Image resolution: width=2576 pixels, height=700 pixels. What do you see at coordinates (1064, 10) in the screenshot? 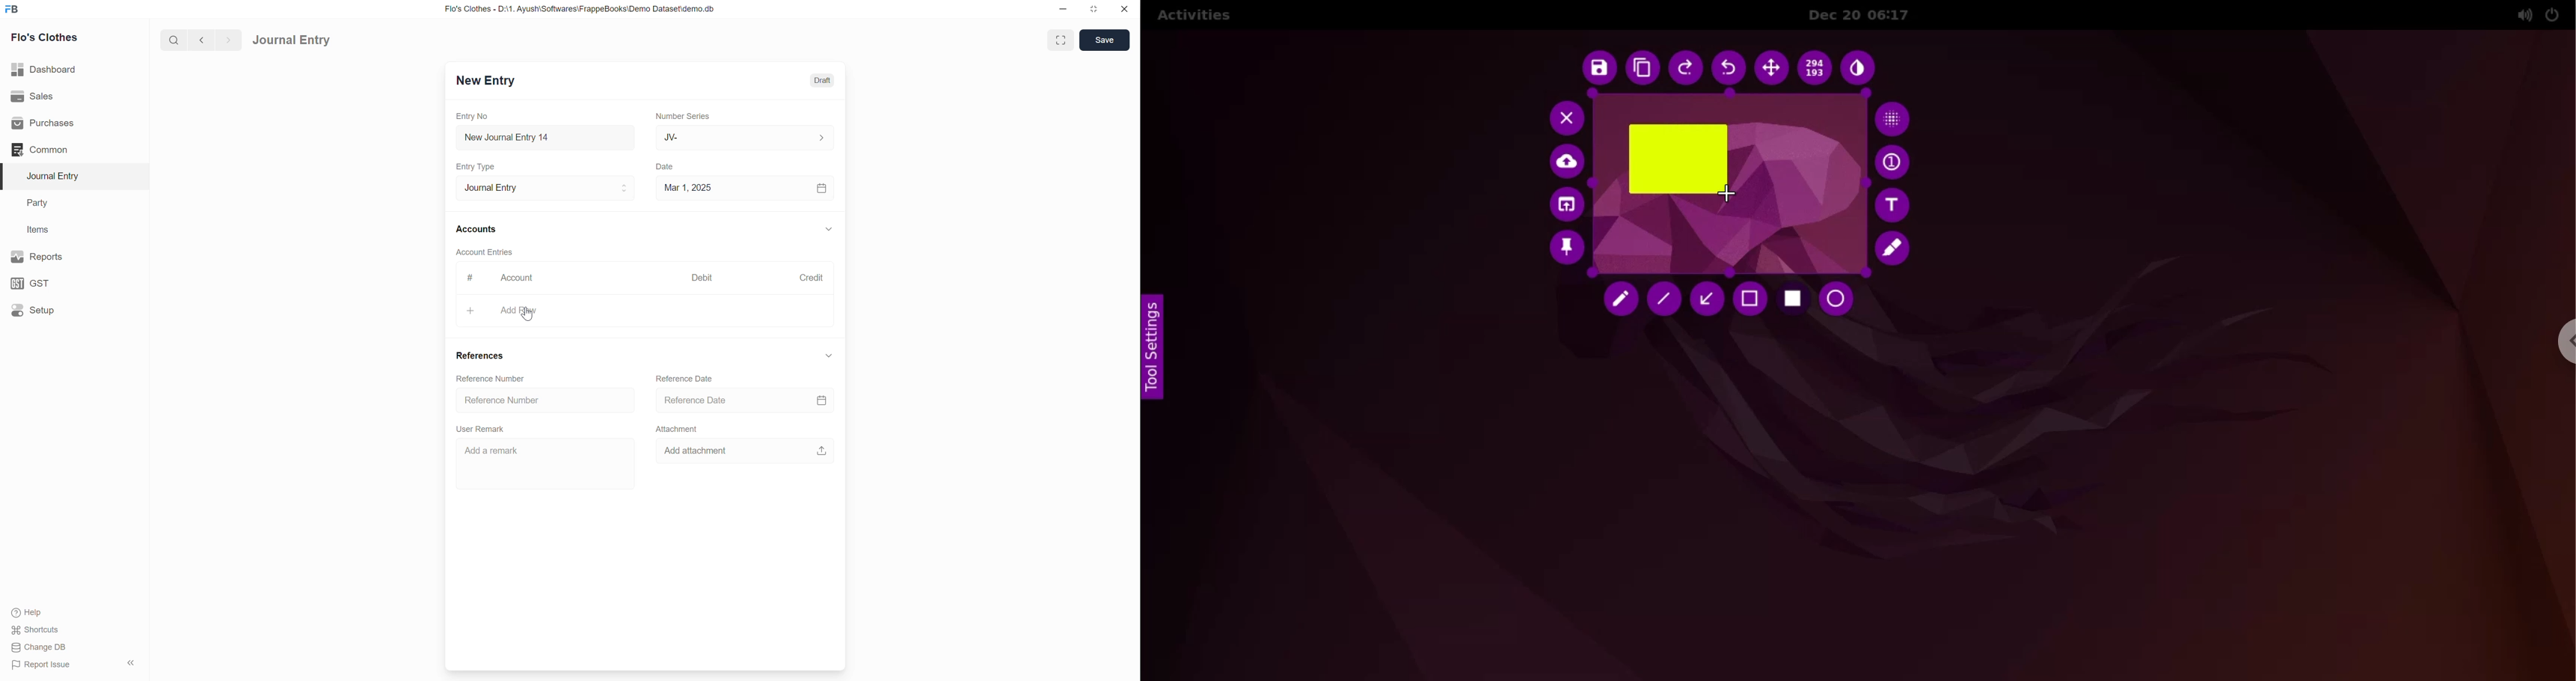
I see `minimize` at bounding box center [1064, 10].